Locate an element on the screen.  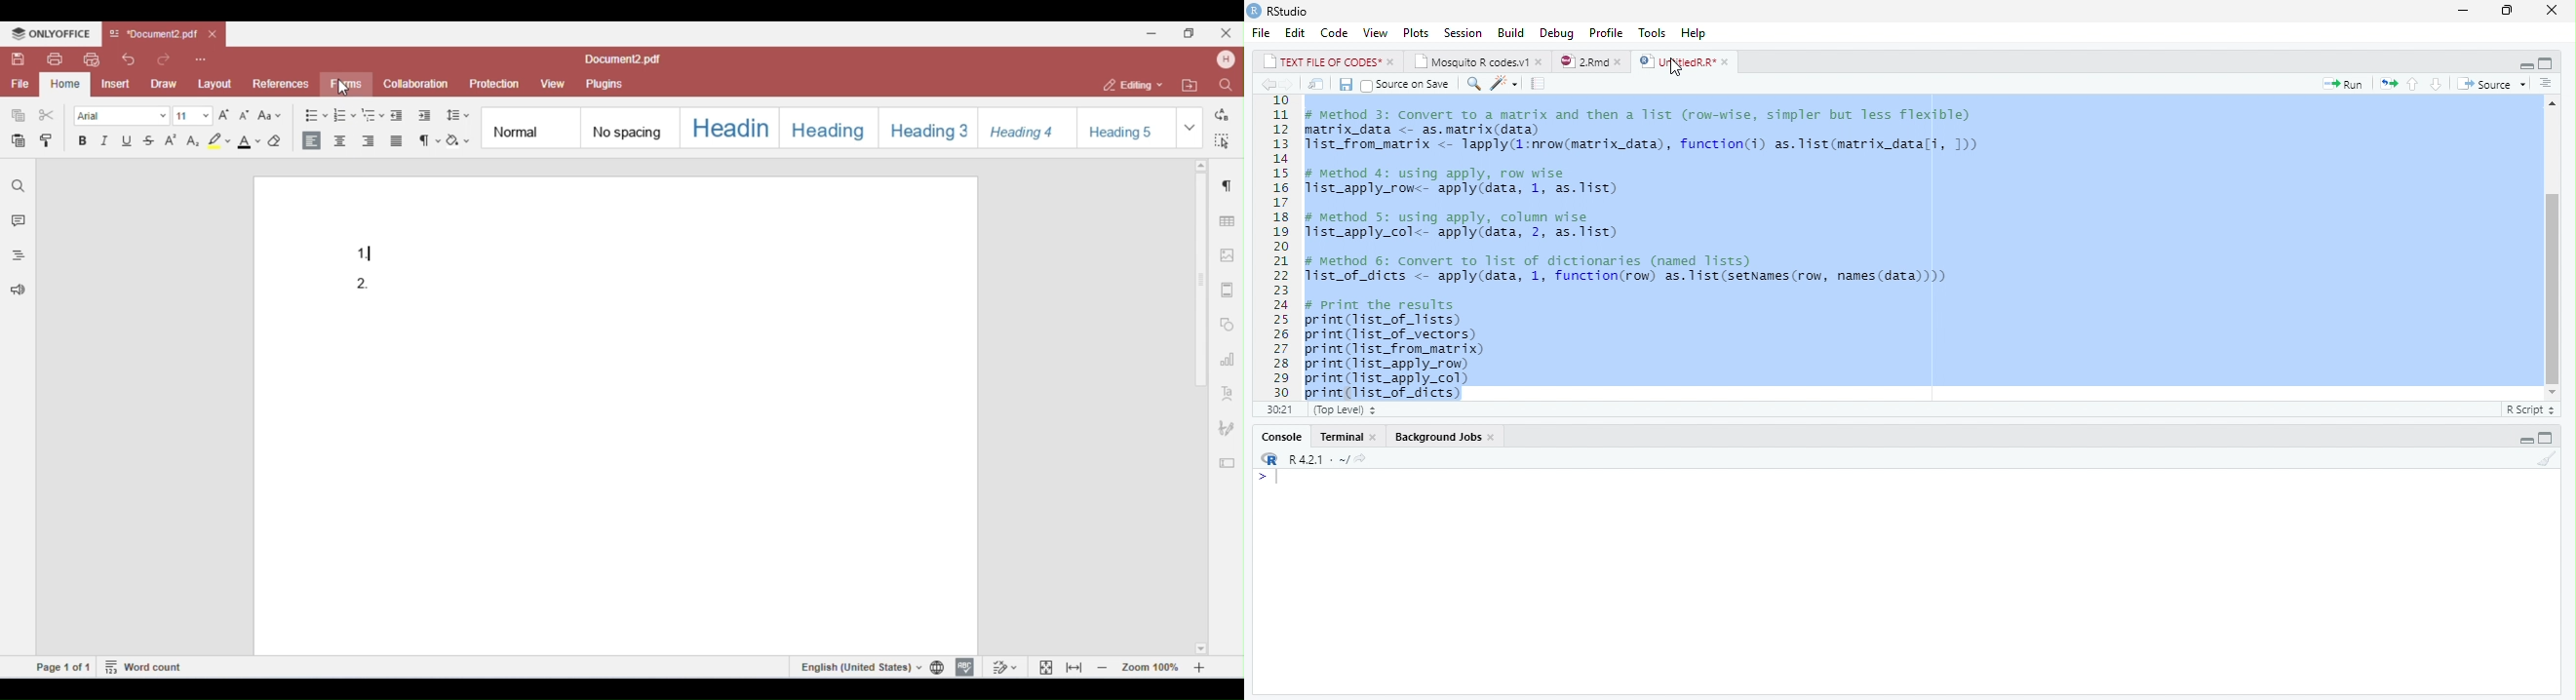
code to print is located at coordinates (1416, 356).